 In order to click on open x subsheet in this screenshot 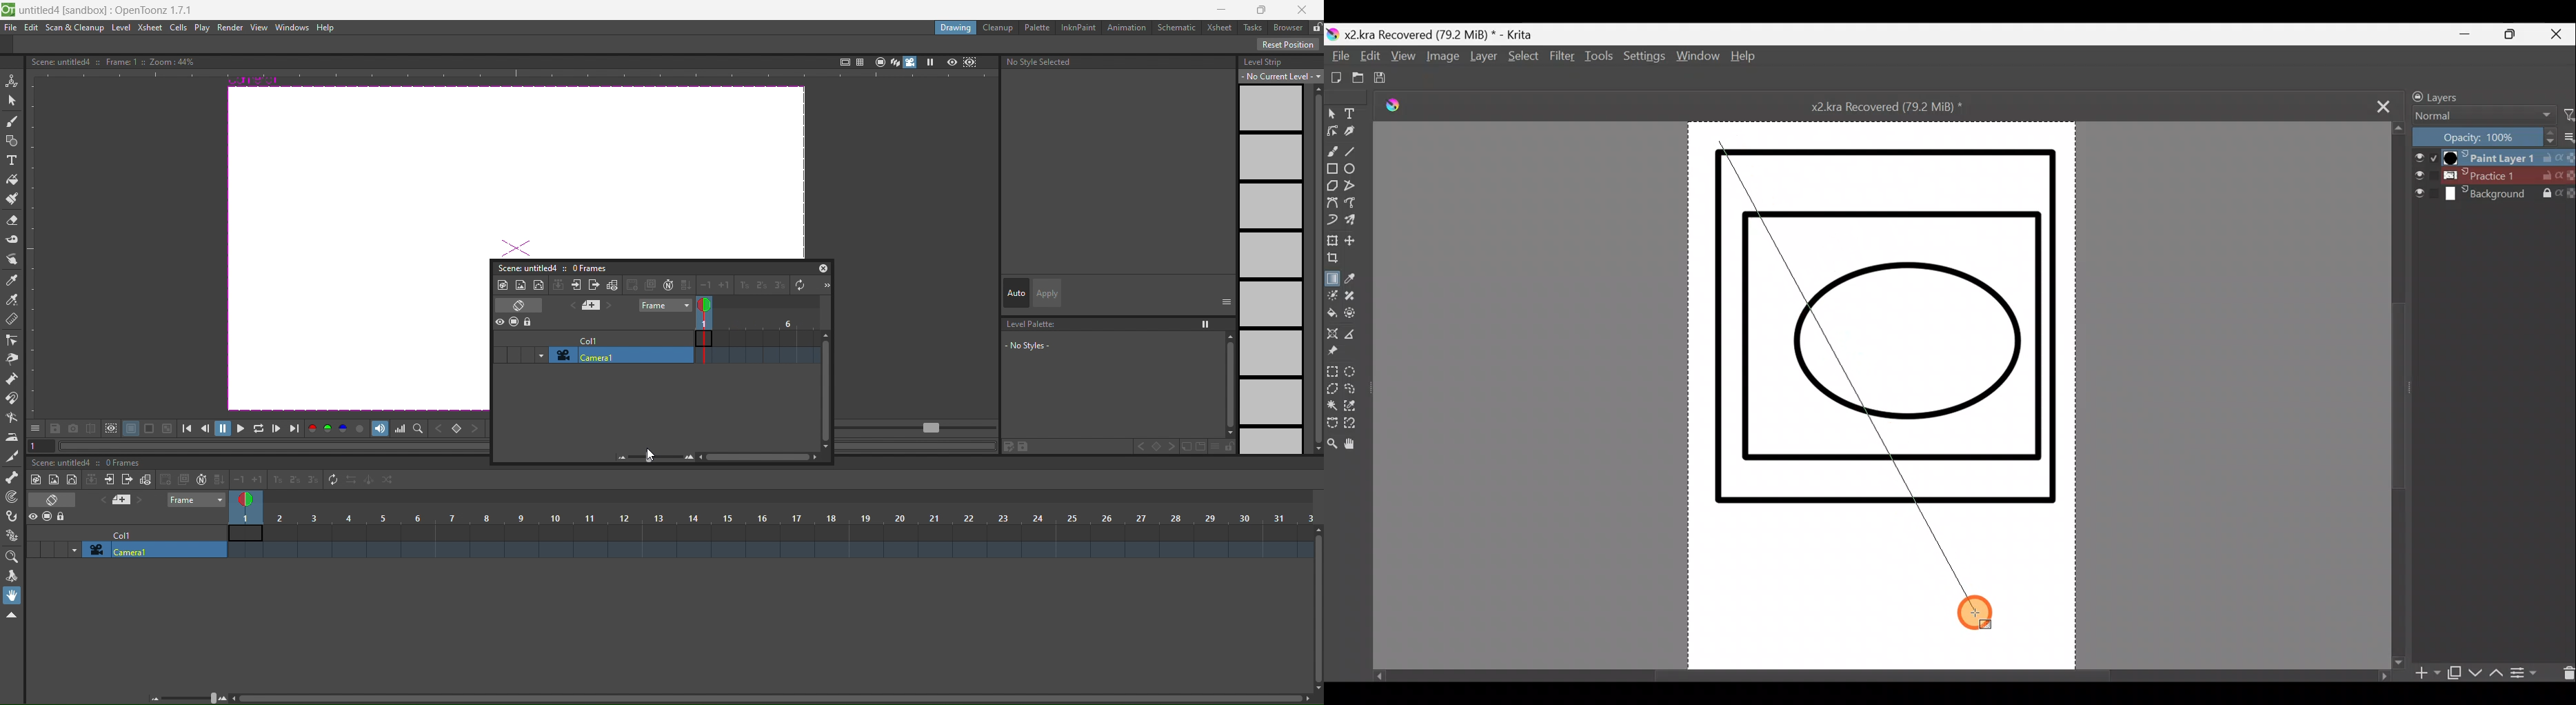, I will do `click(576, 285)`.